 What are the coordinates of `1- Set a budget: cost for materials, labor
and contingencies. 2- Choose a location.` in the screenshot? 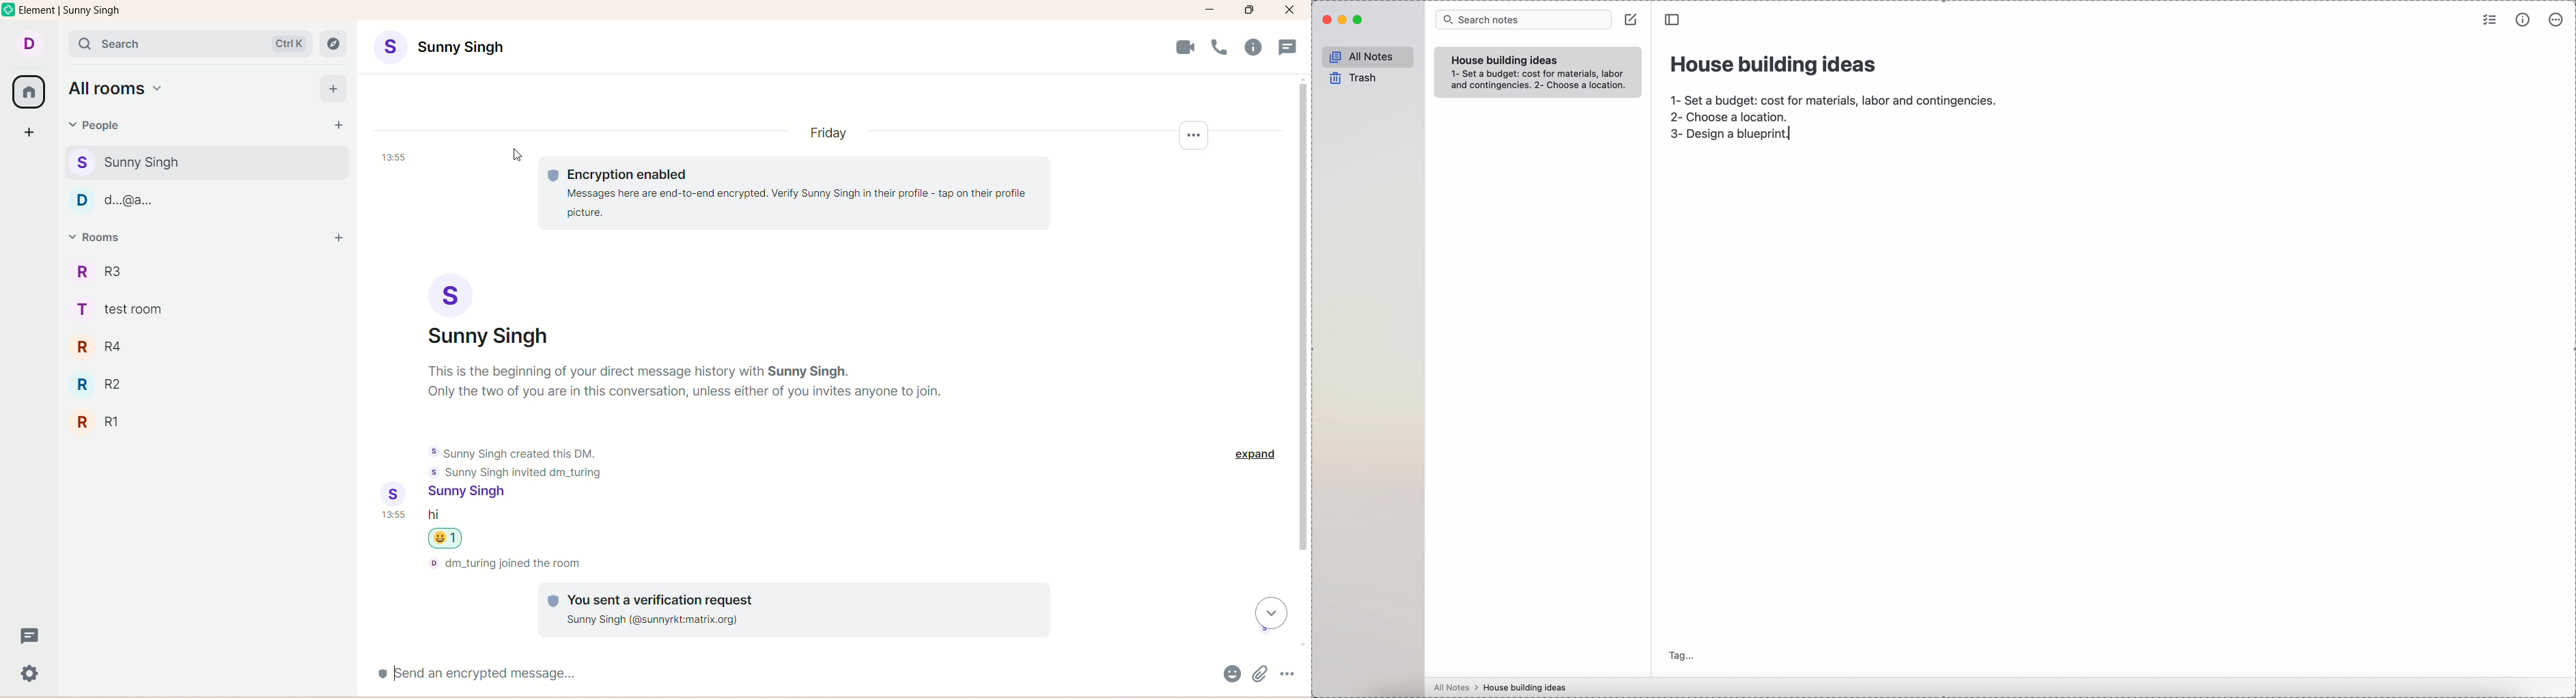 It's located at (1541, 82).